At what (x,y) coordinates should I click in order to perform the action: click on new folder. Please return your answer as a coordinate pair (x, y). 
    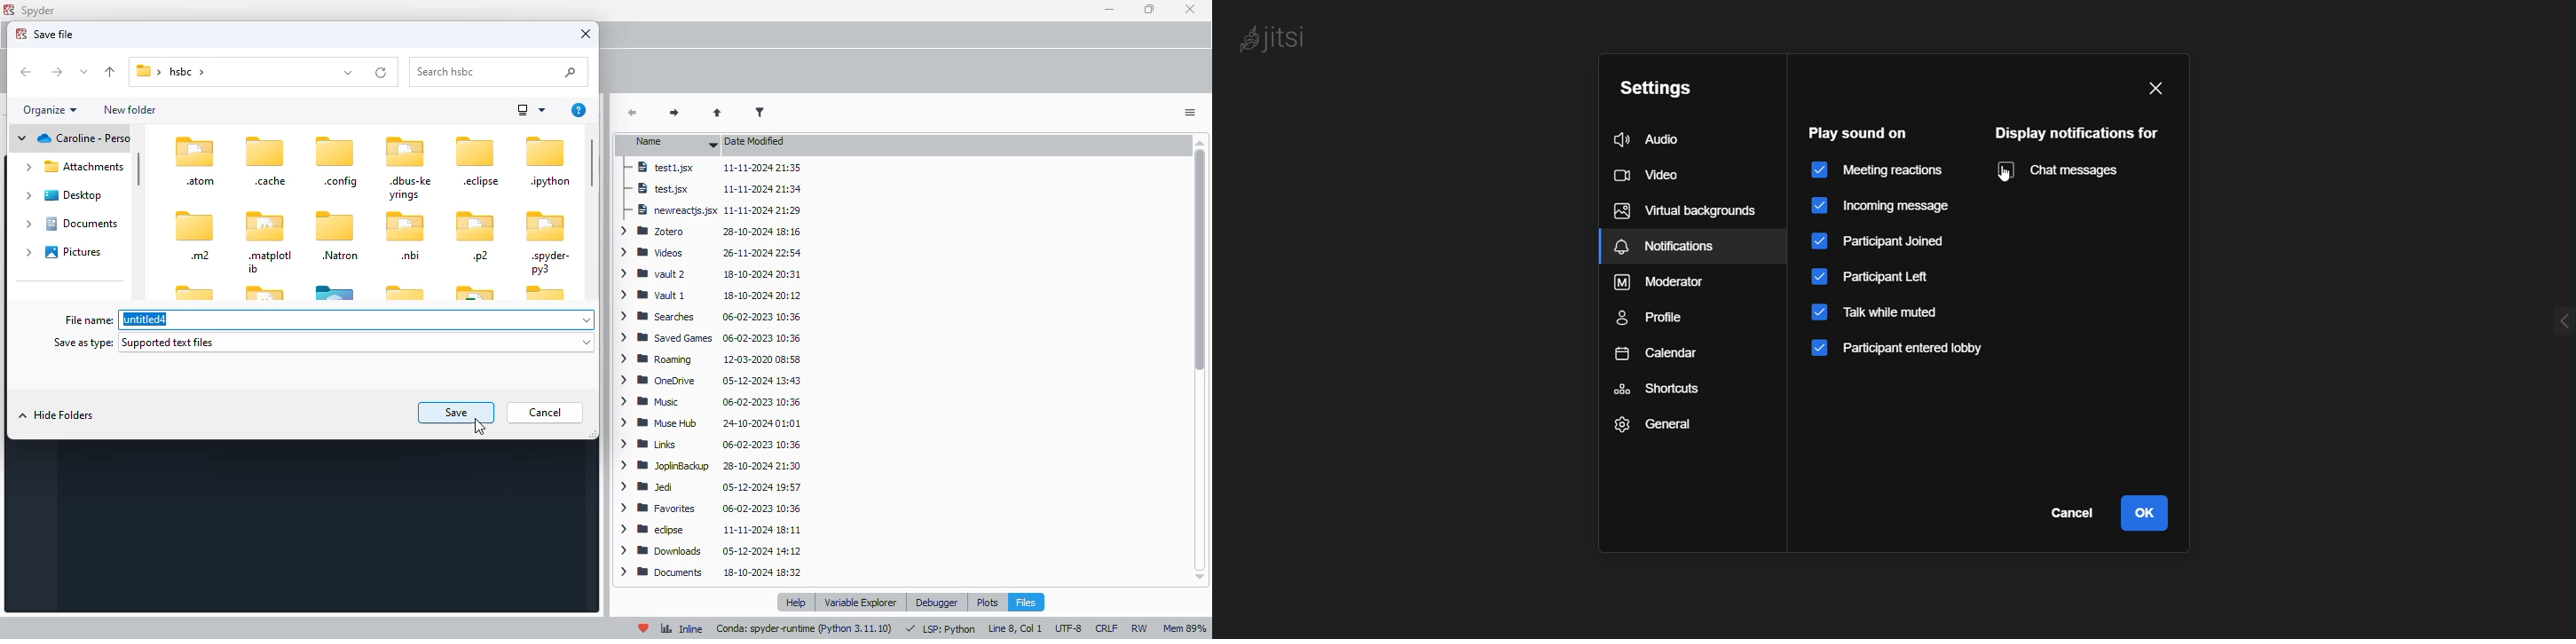
    Looking at the image, I should click on (130, 109).